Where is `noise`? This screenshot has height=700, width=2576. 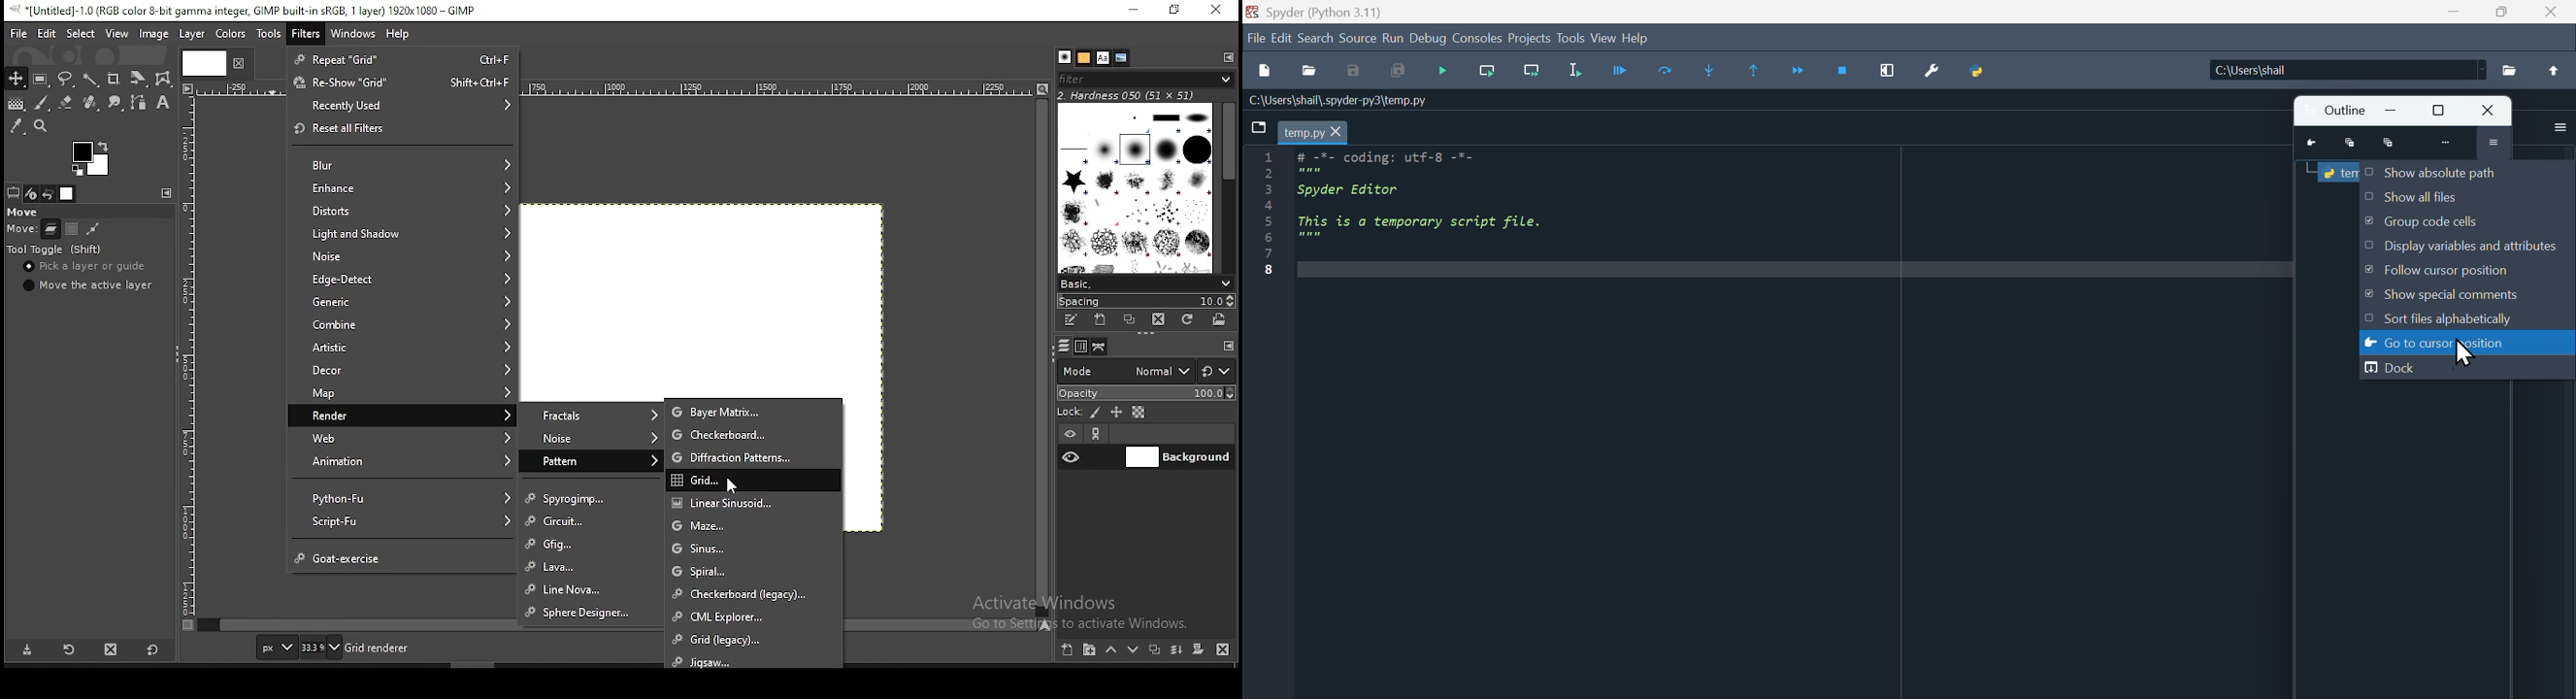 noise is located at coordinates (591, 438).